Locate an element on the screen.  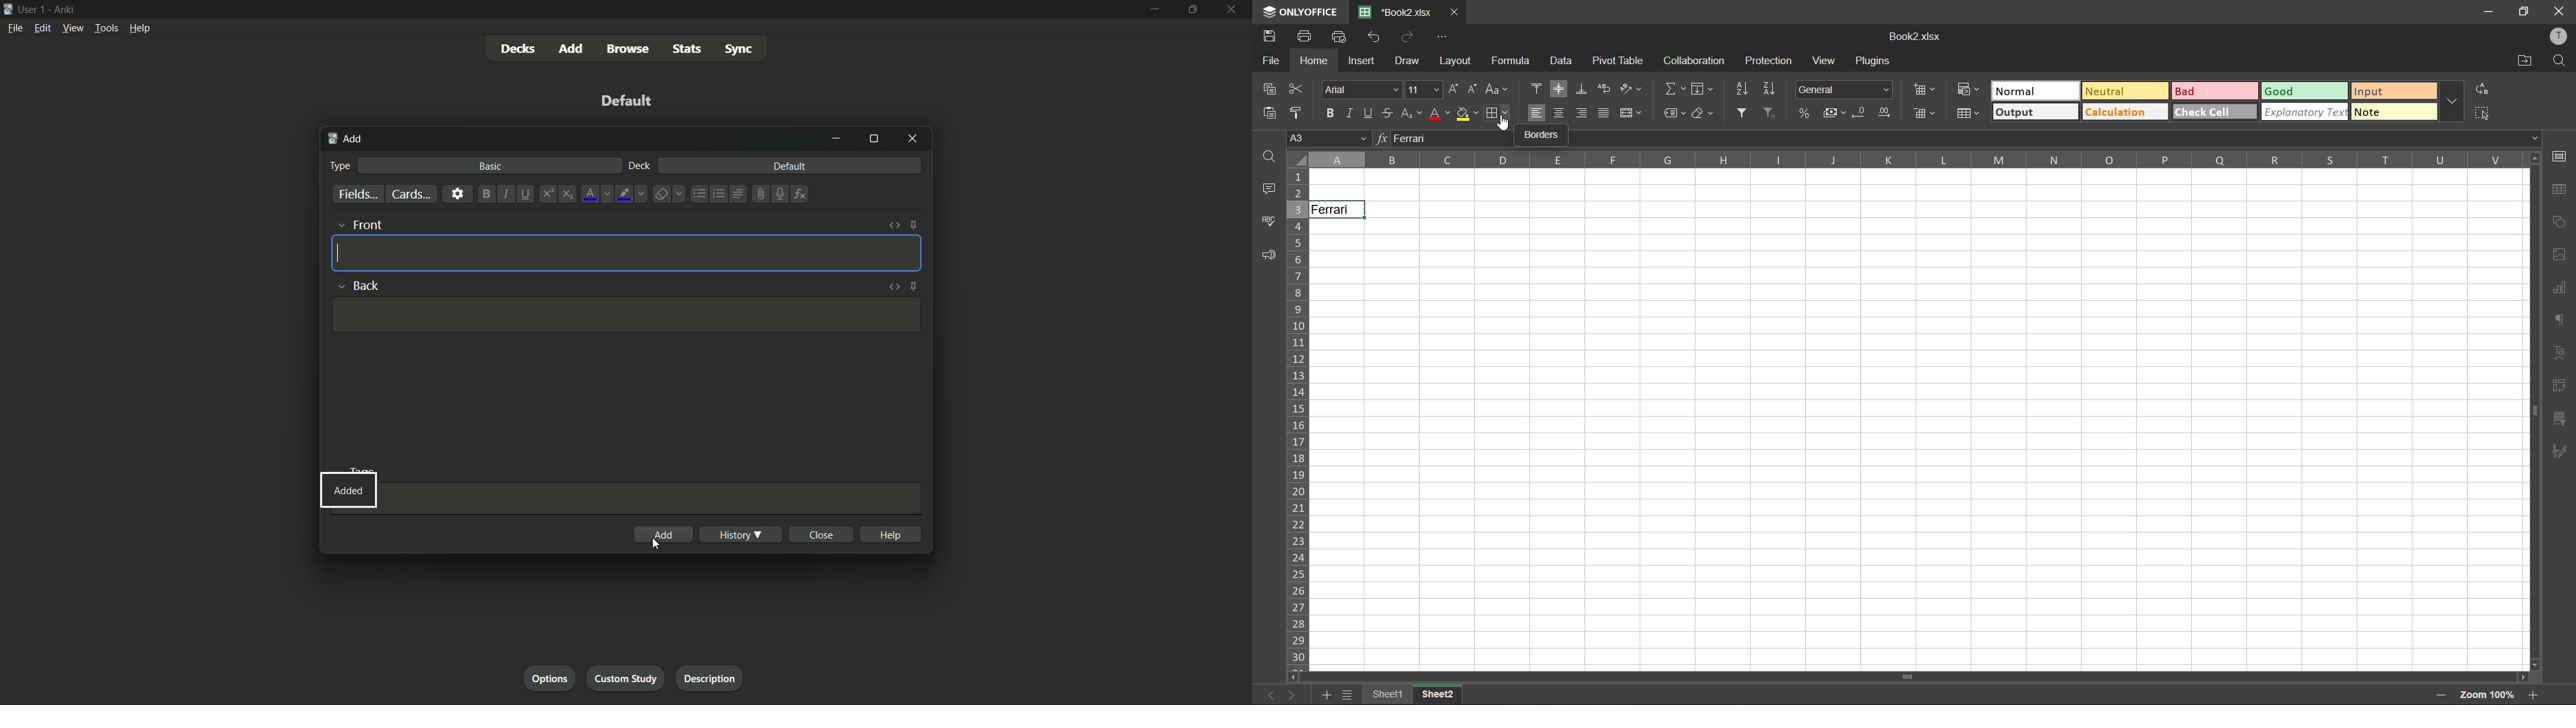
superscript is located at coordinates (547, 194).